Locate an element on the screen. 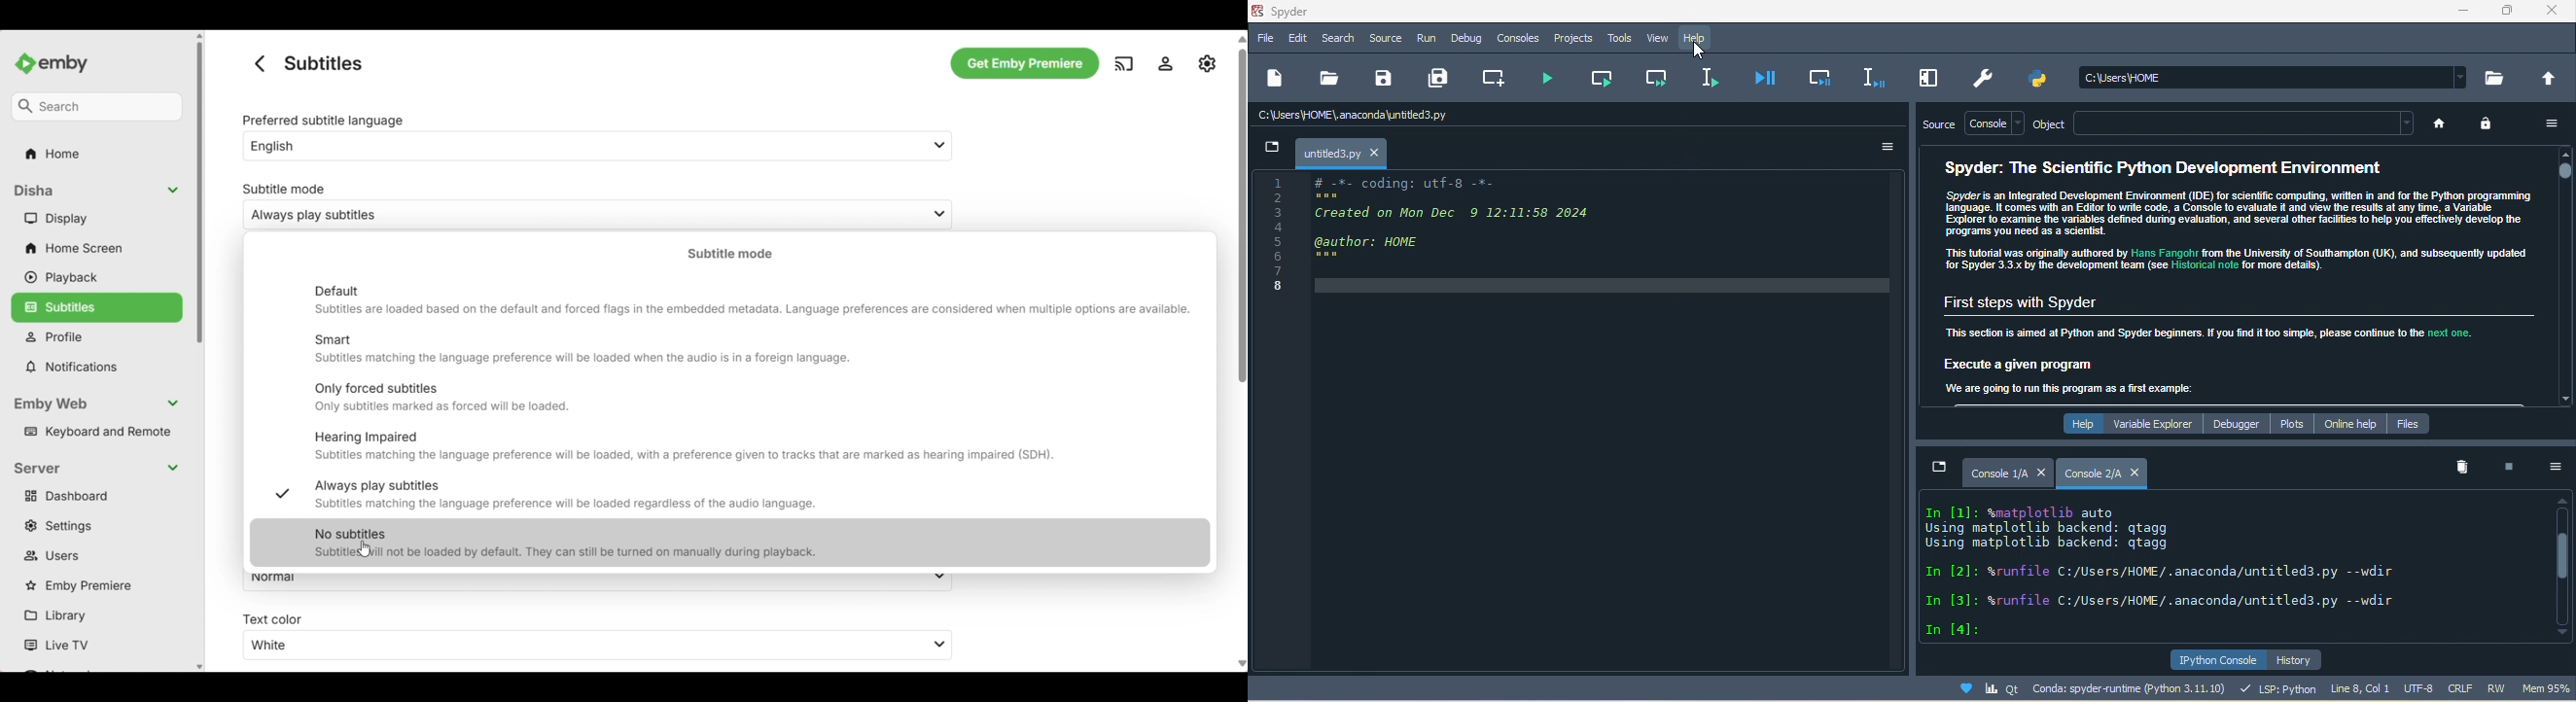  close is located at coordinates (1376, 153).